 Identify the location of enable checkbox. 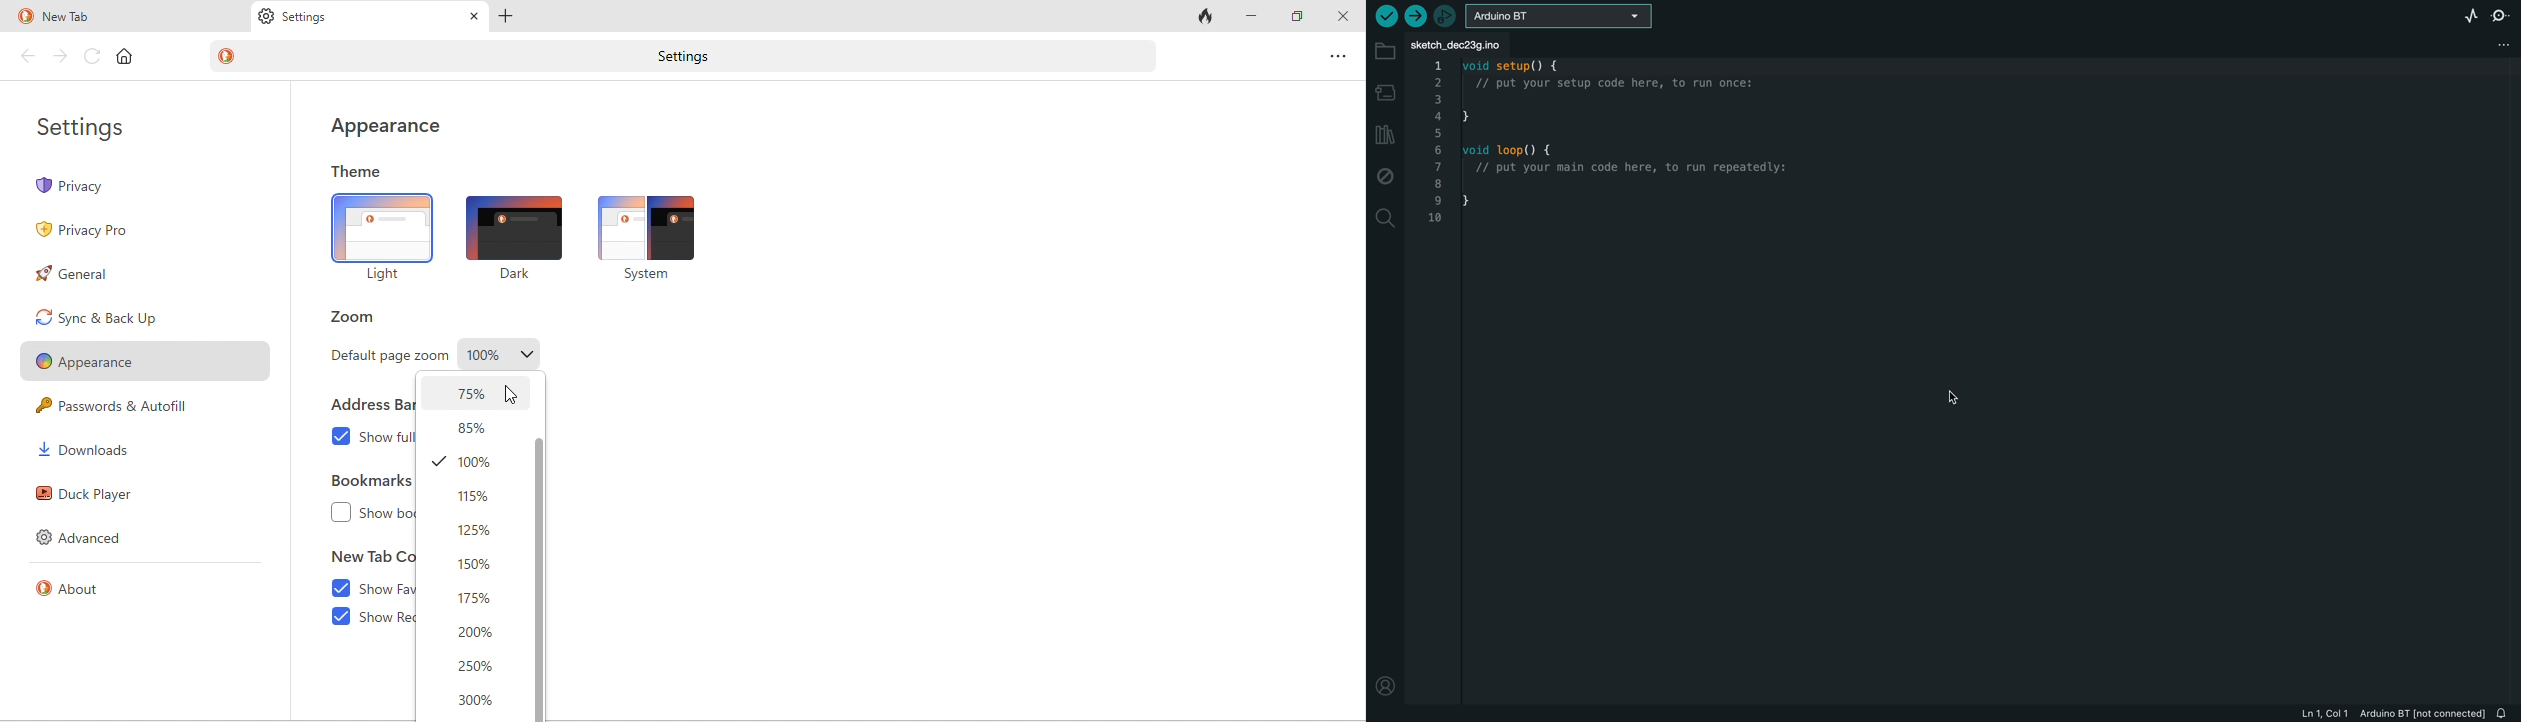
(340, 587).